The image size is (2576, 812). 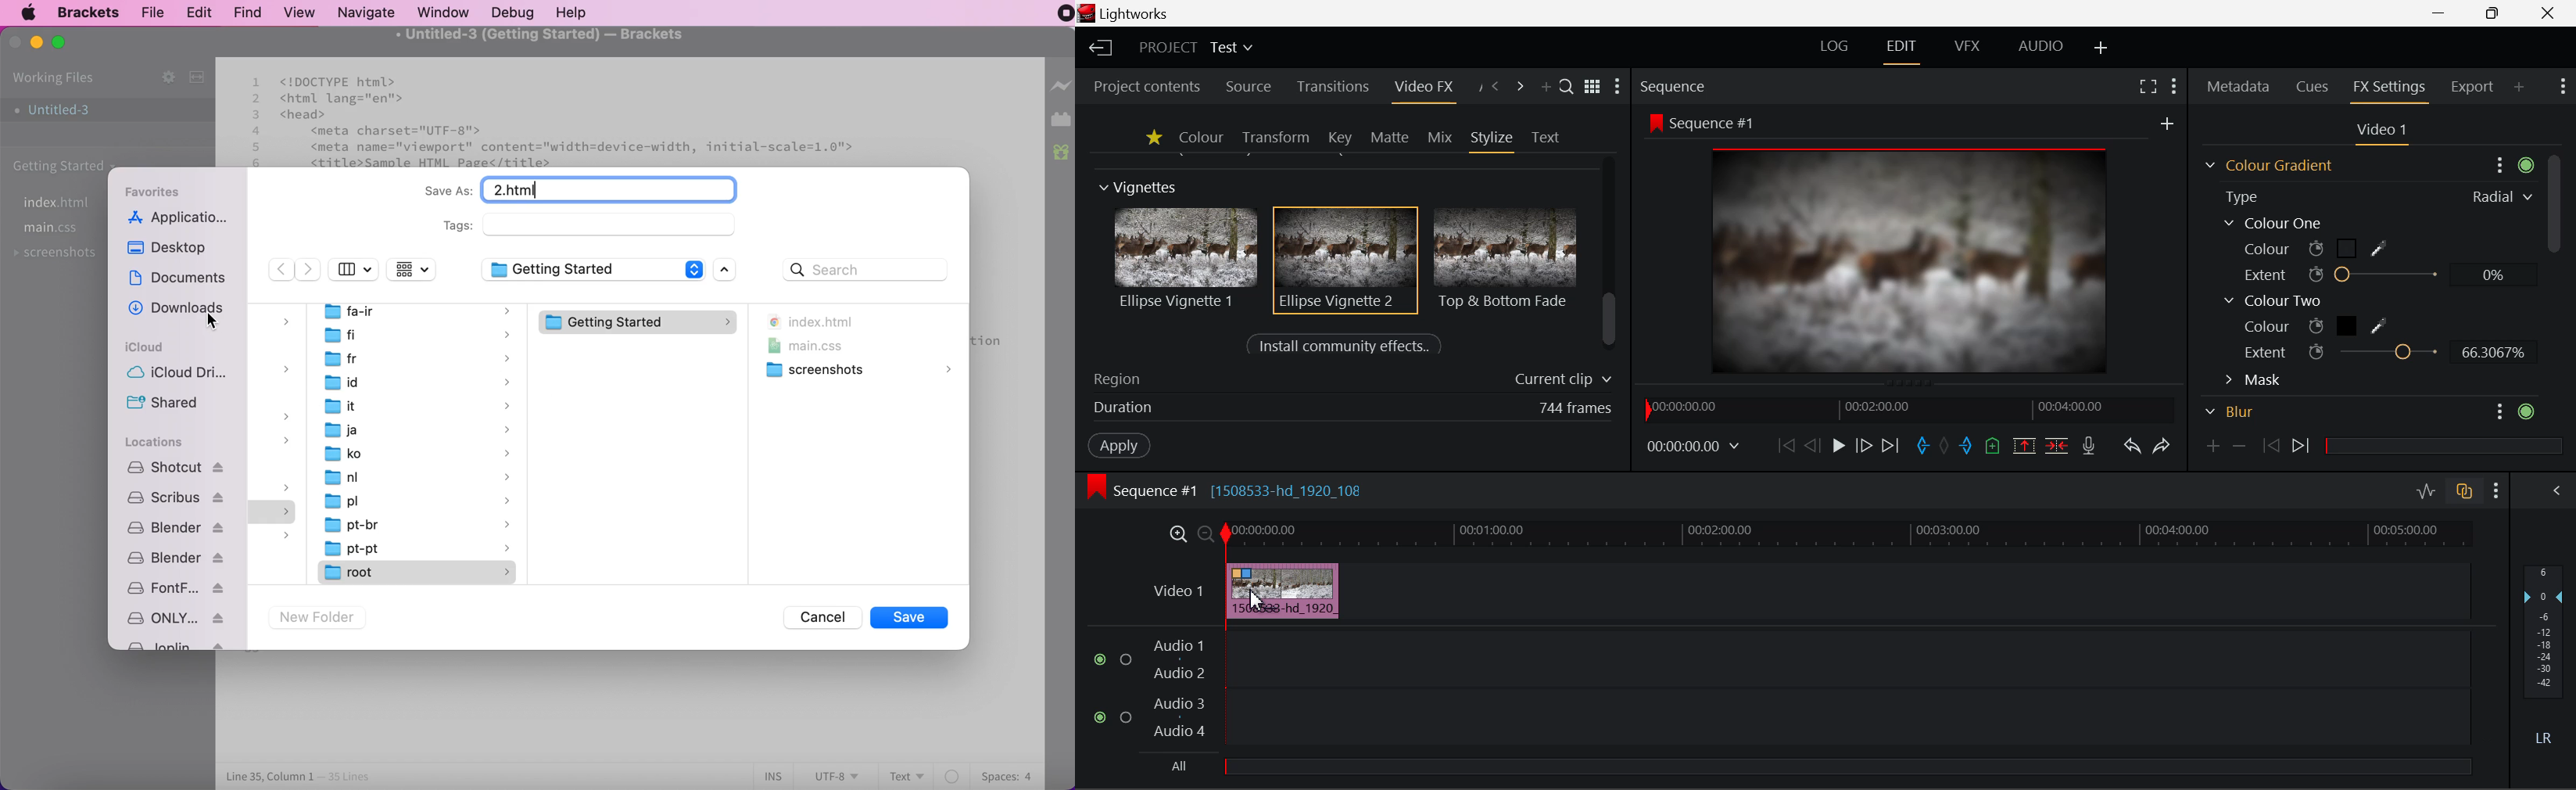 I want to click on debug, so click(x=518, y=12).